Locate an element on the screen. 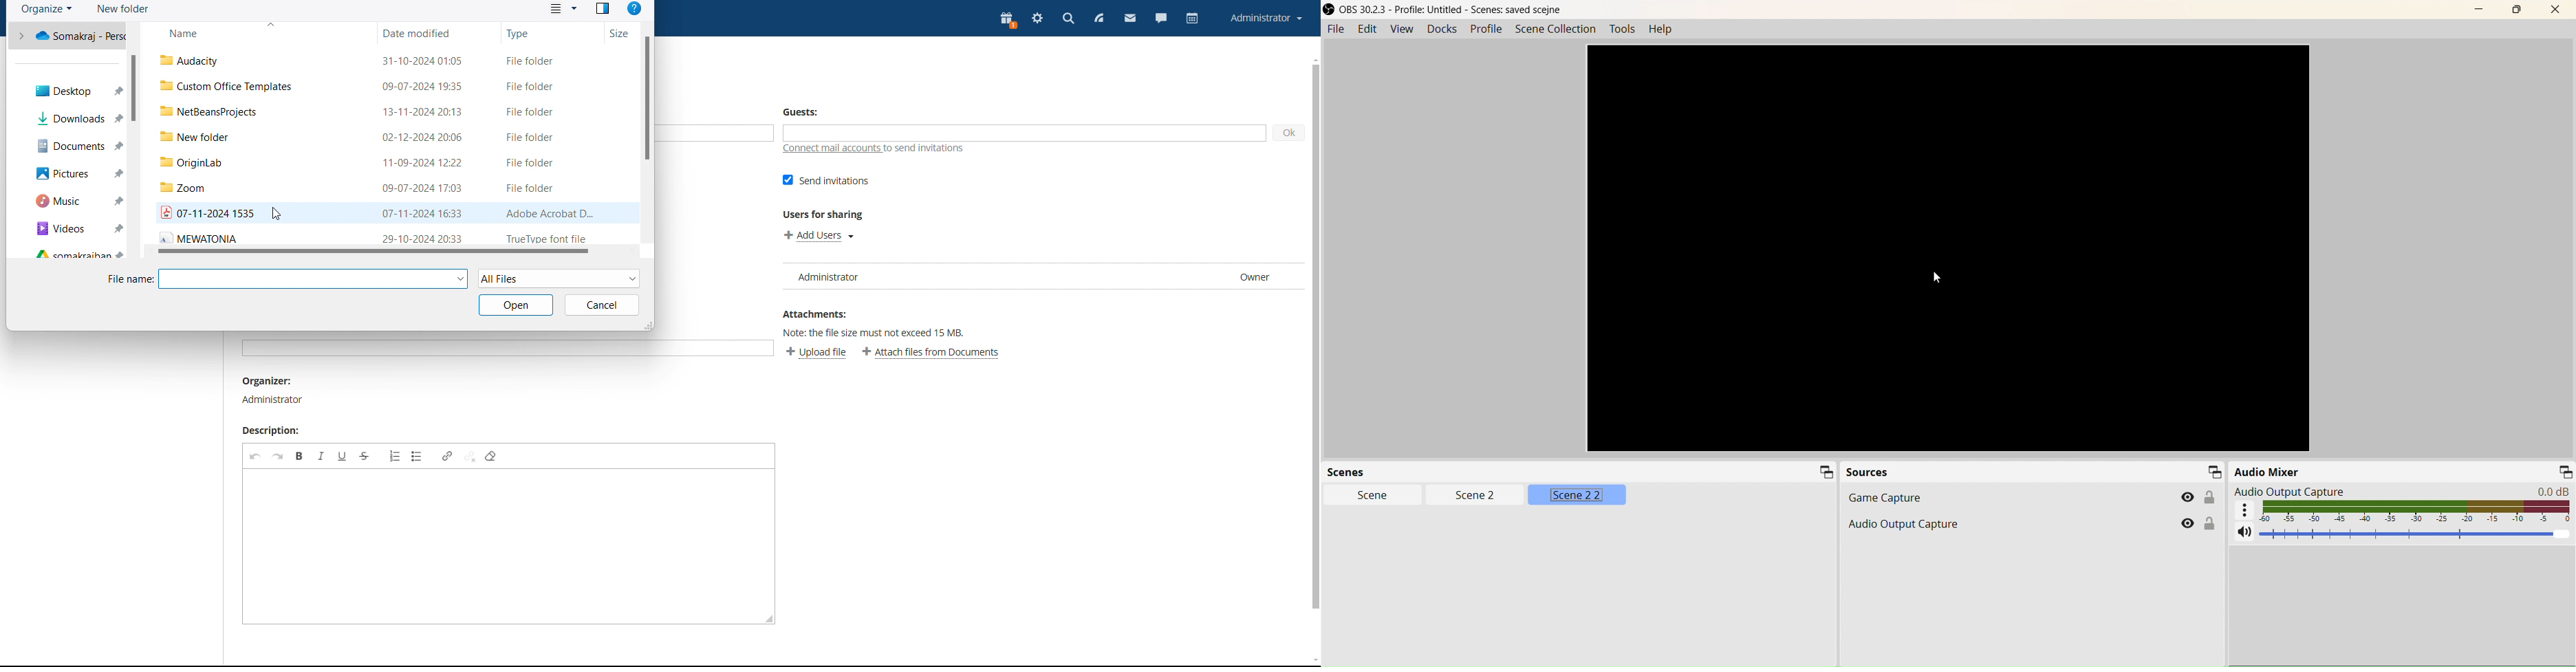  view is located at coordinates (565, 9).